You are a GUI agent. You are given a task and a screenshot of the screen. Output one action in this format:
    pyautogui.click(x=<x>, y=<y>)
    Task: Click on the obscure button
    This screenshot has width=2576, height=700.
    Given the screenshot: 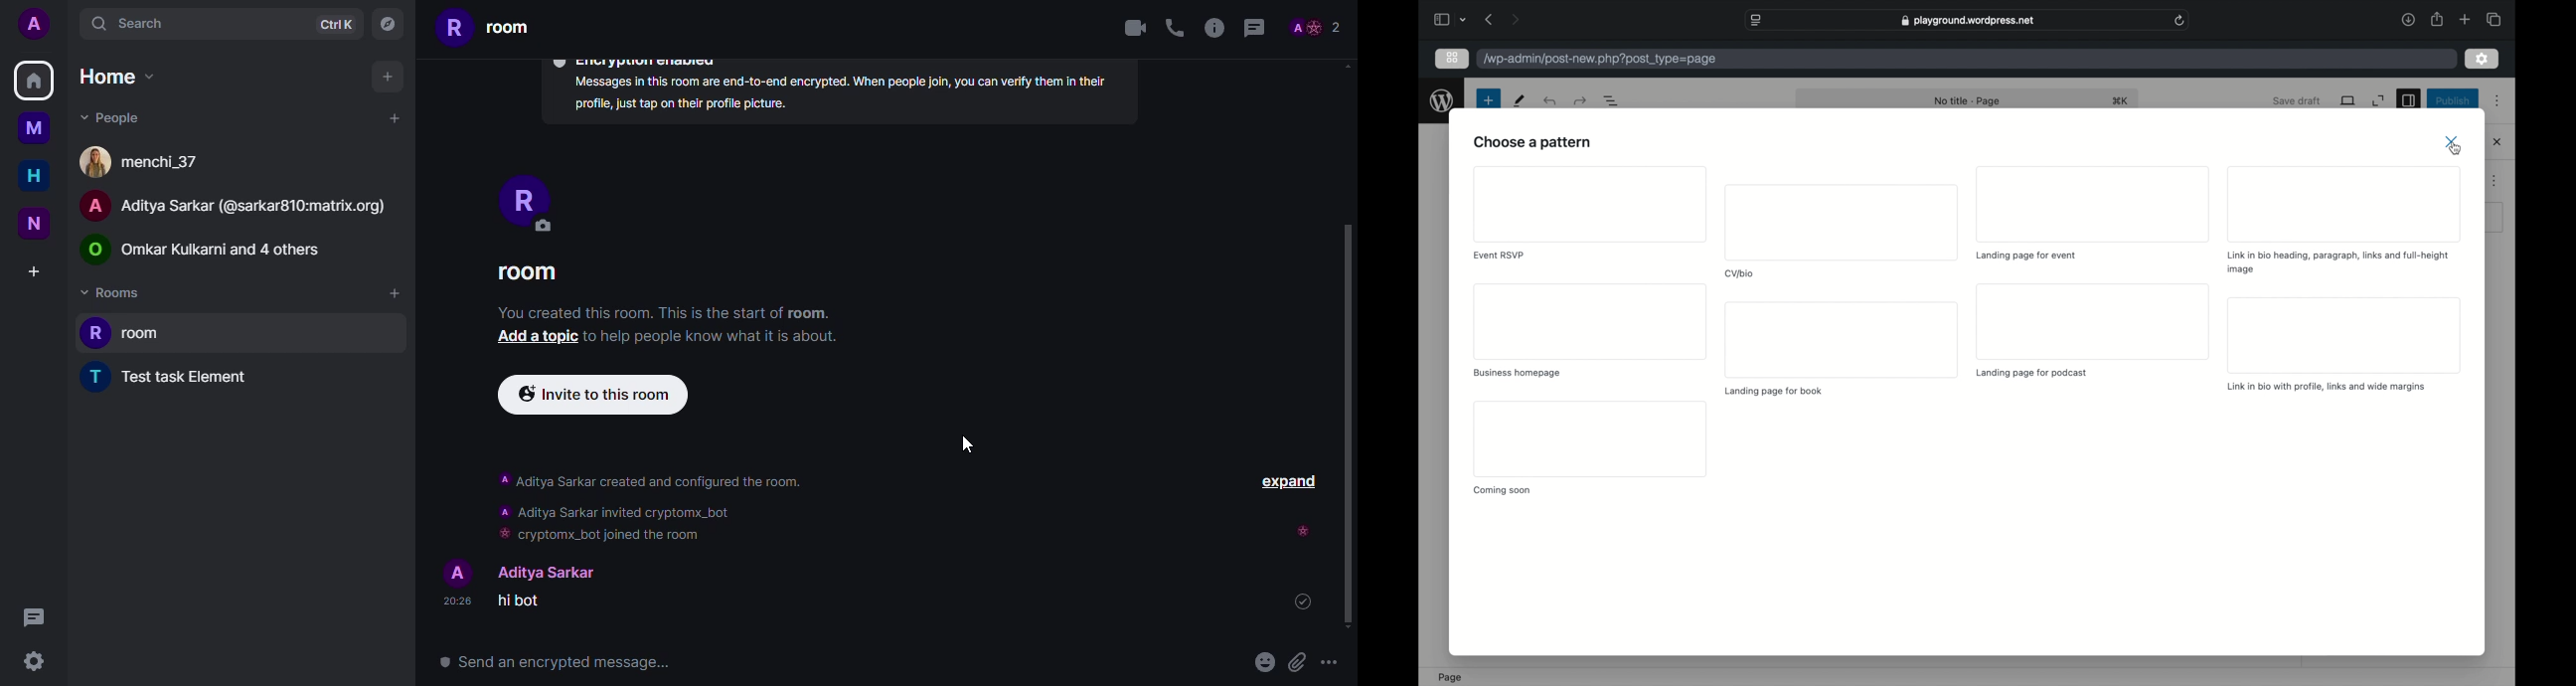 What is the action you would take?
    pyautogui.click(x=2495, y=217)
    